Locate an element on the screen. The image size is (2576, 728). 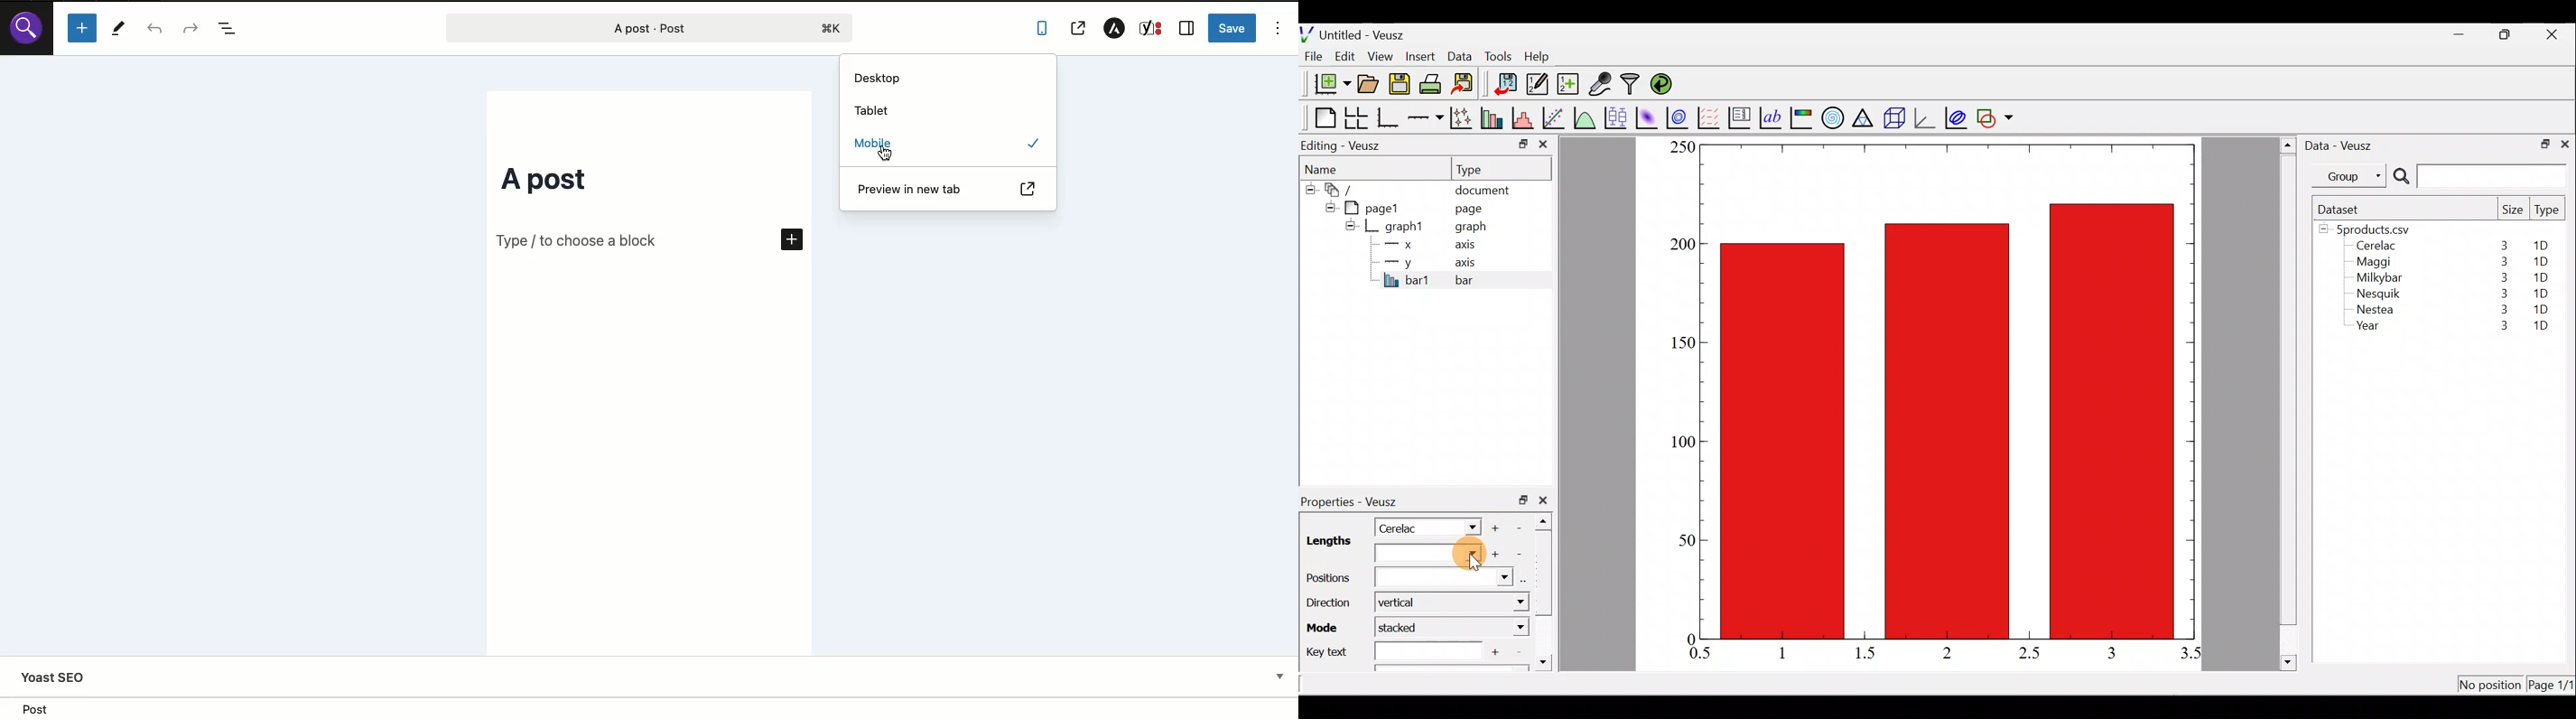
Plot bar charts is located at coordinates (1493, 117).